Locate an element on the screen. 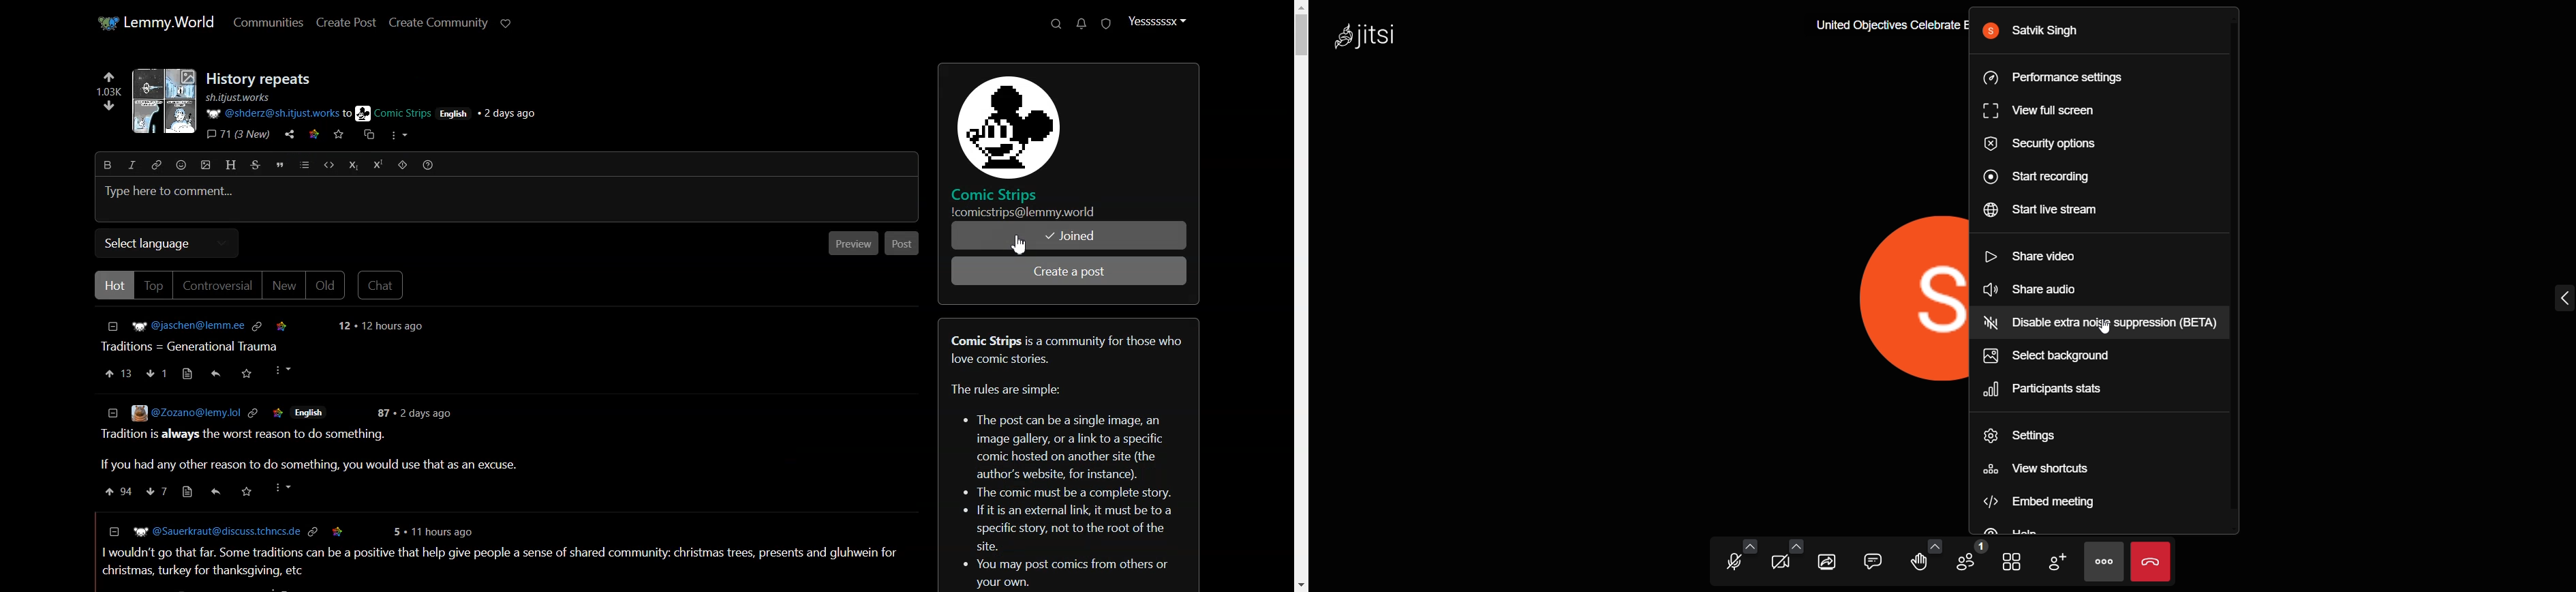  Save is located at coordinates (339, 137).